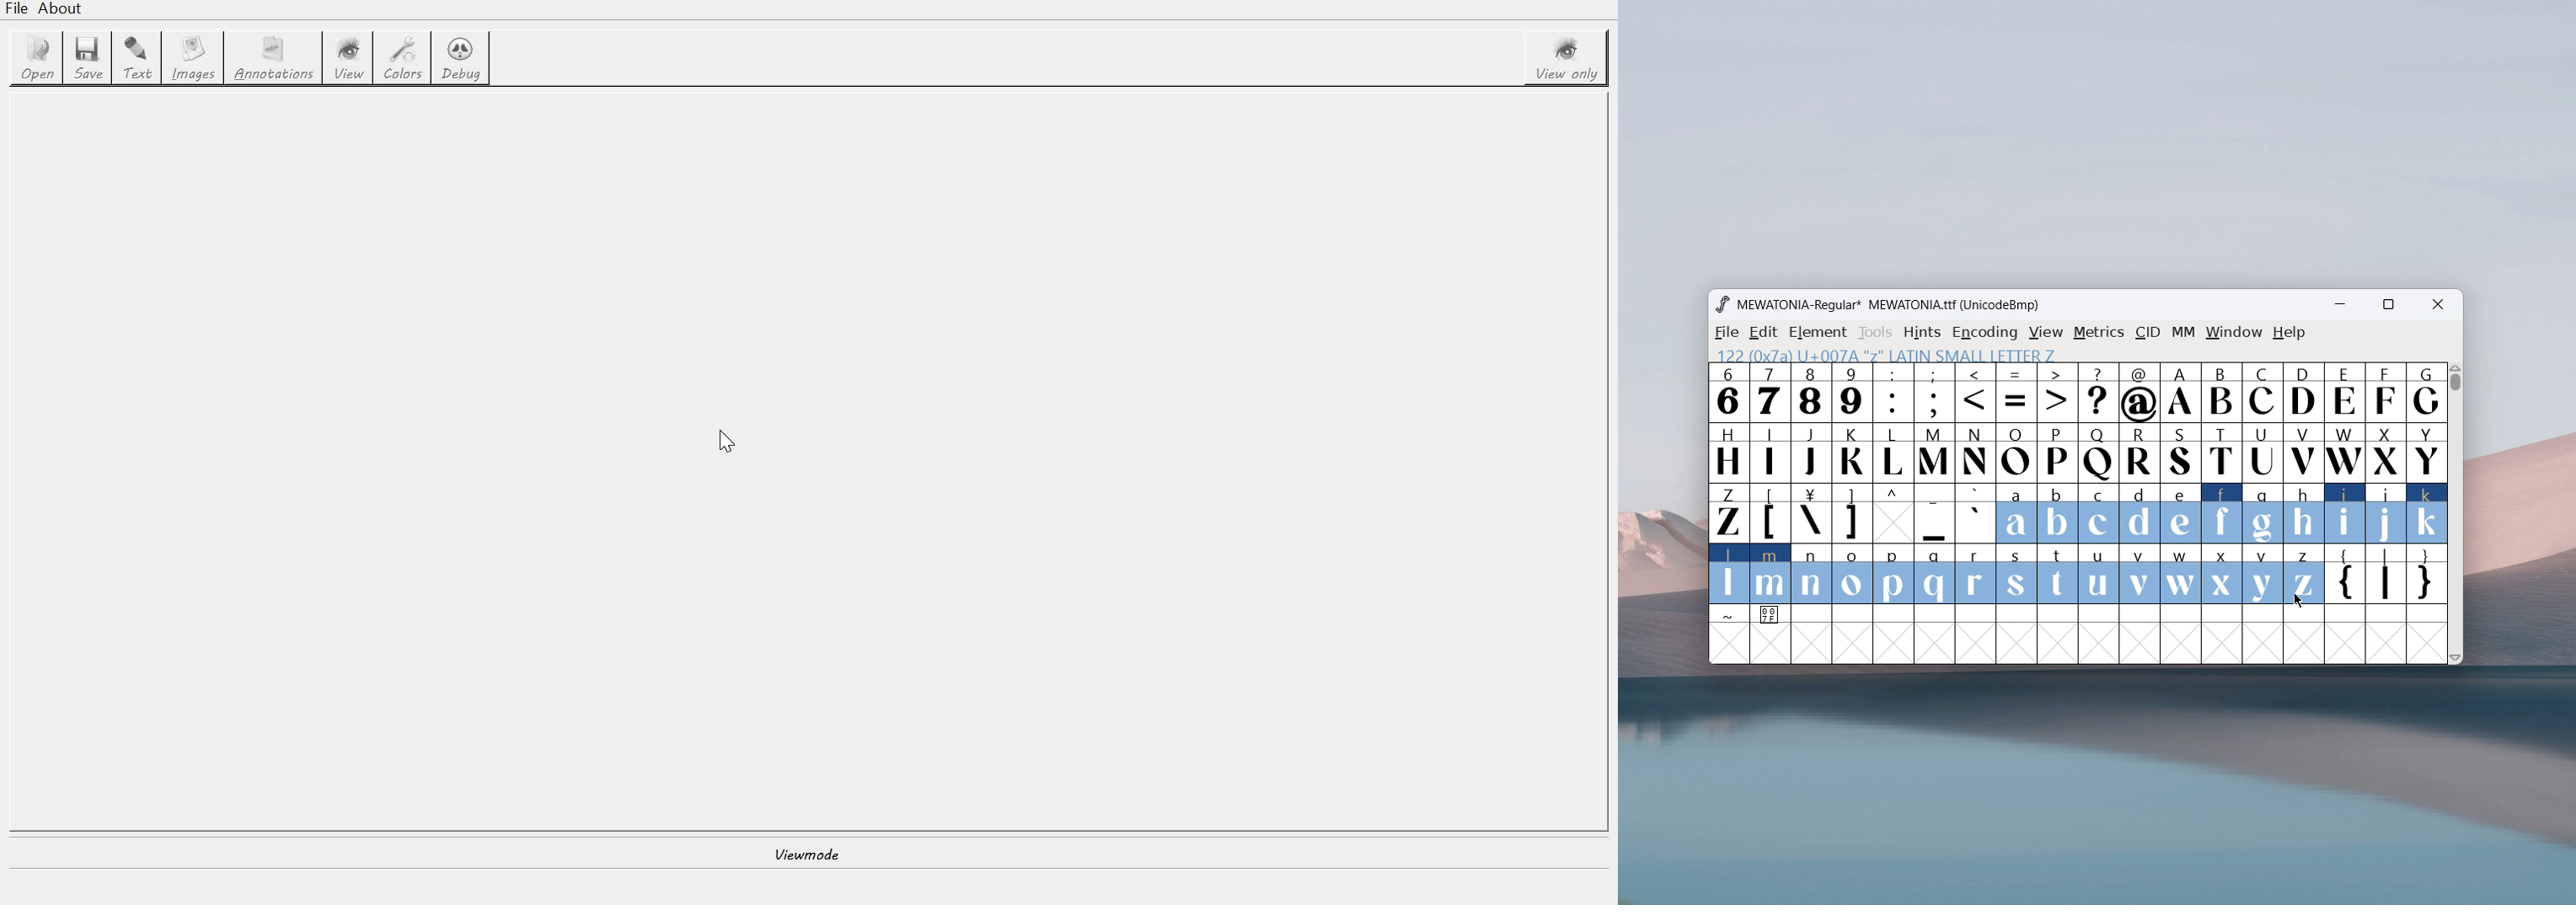  Describe the element at coordinates (2141, 393) in the screenshot. I see `@` at that location.